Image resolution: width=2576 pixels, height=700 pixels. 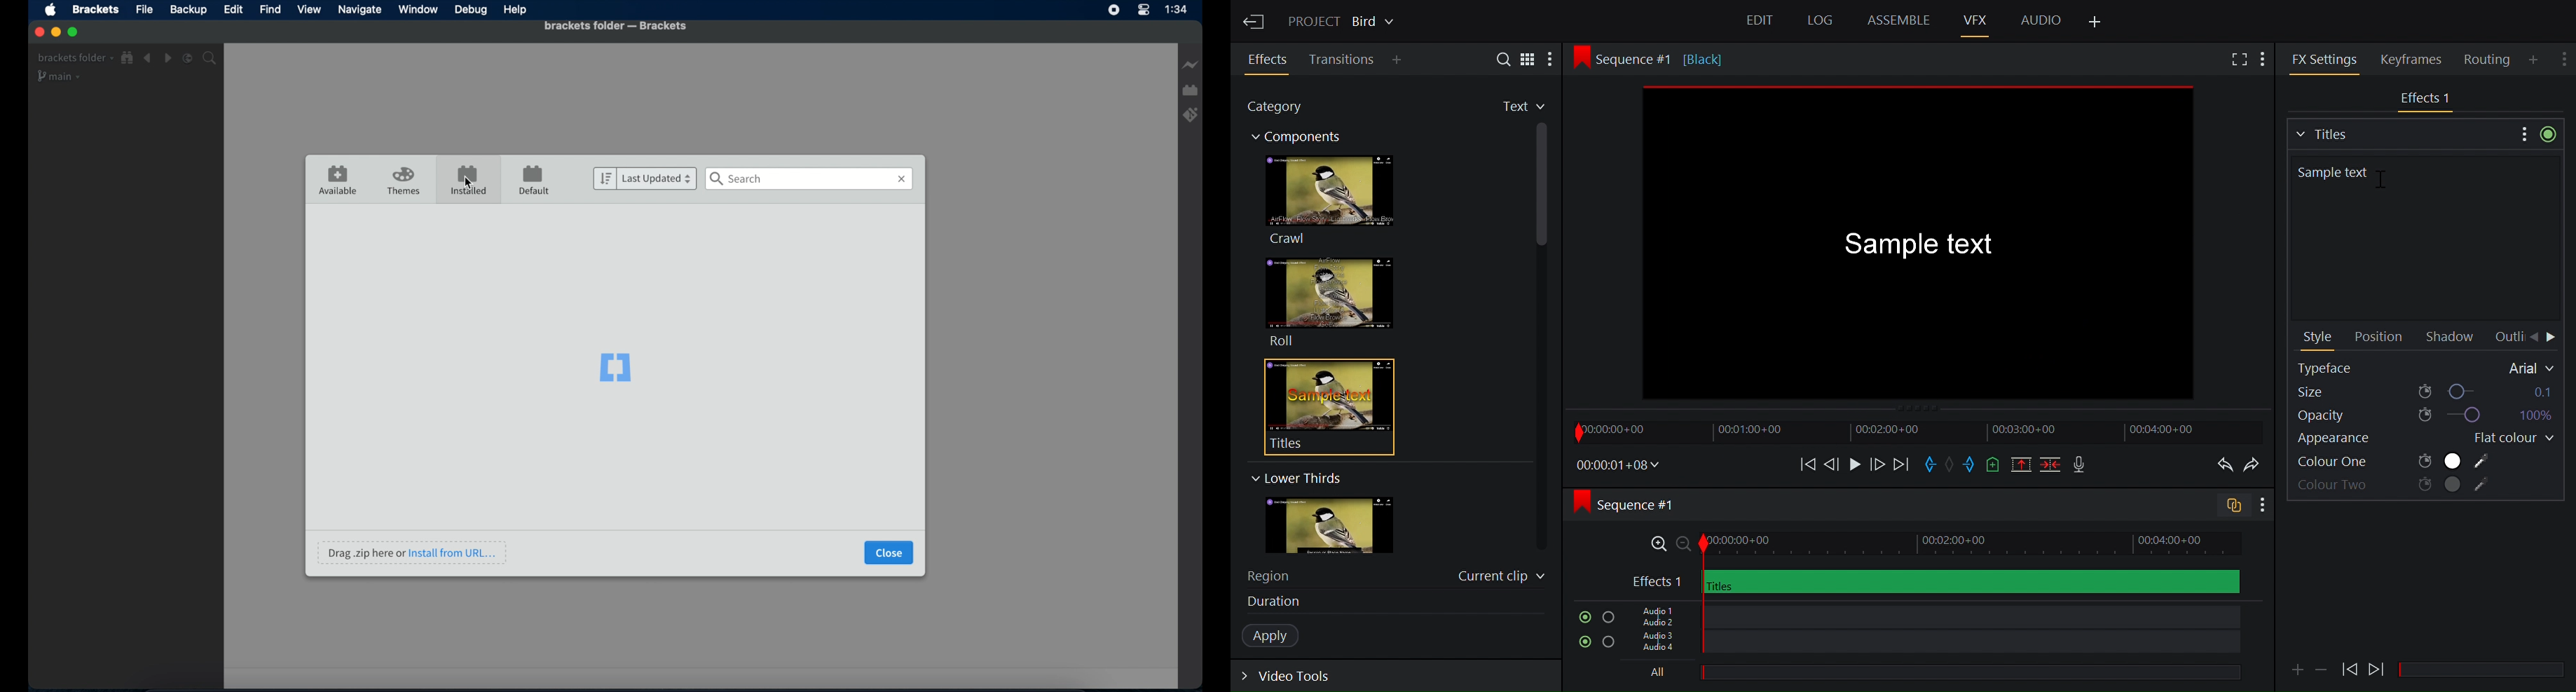 What do you see at coordinates (1932, 463) in the screenshot?
I see `Mark in` at bounding box center [1932, 463].